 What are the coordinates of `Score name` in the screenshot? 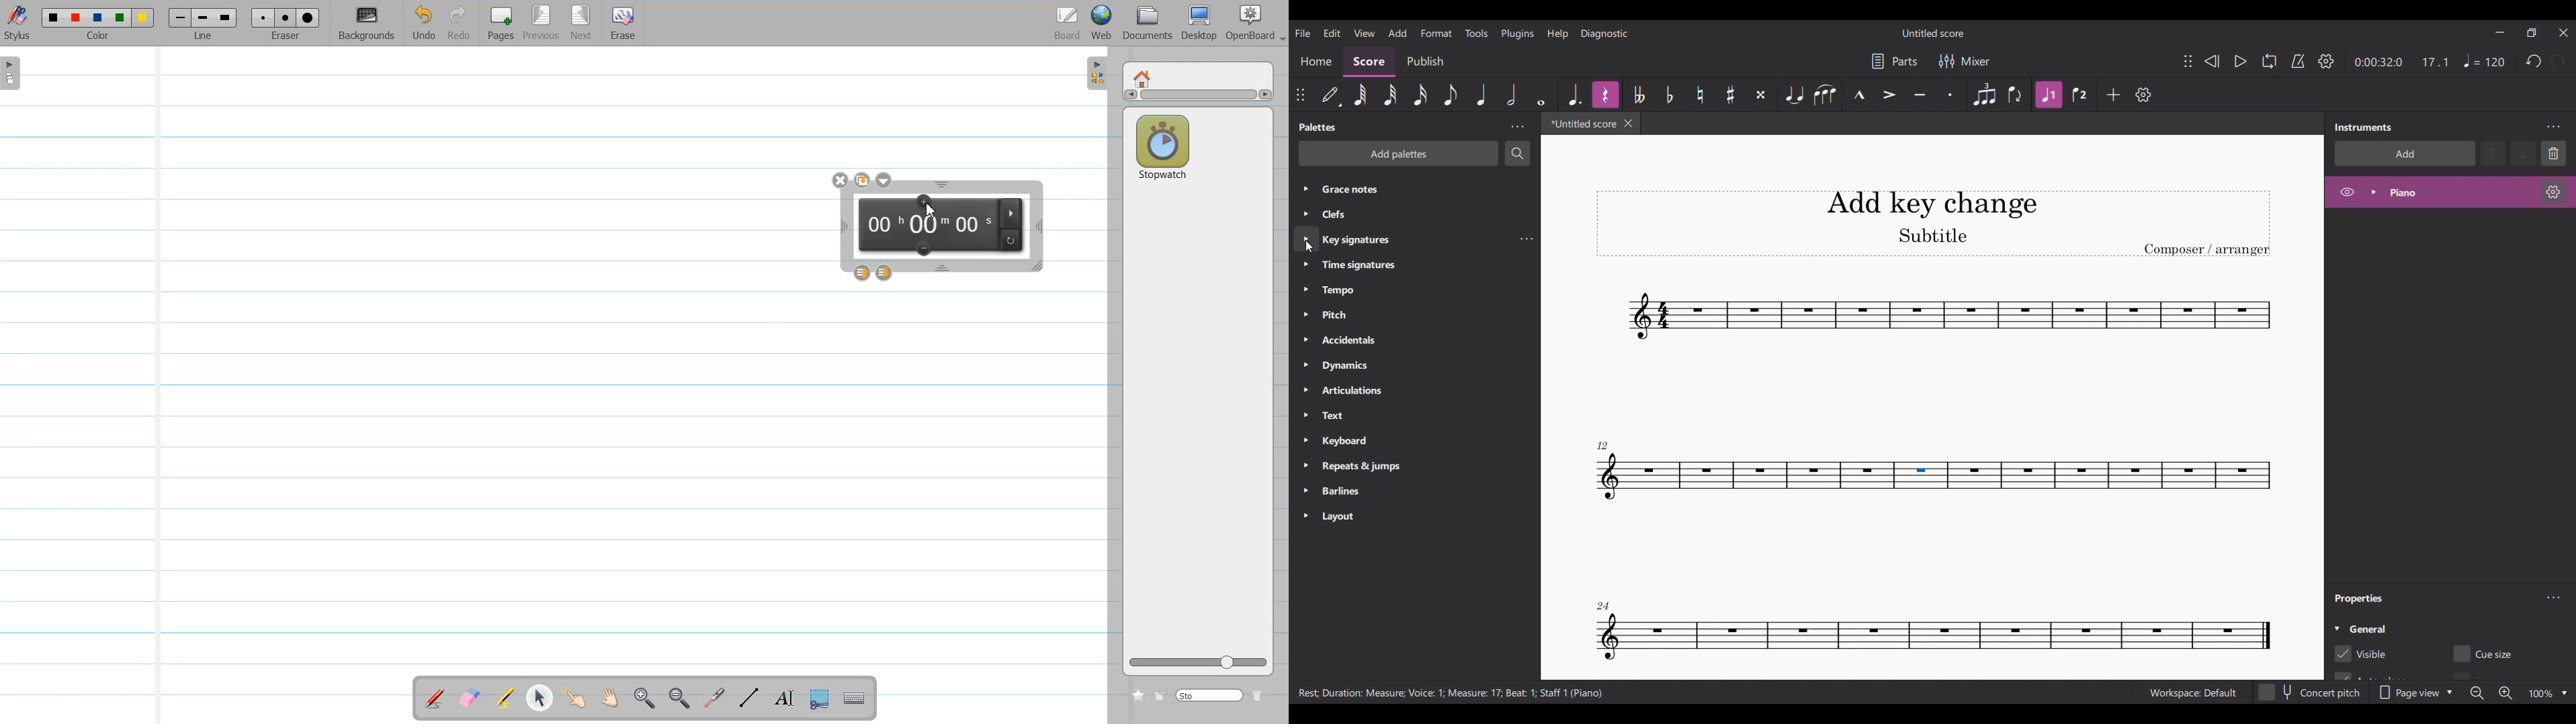 It's located at (1934, 32).